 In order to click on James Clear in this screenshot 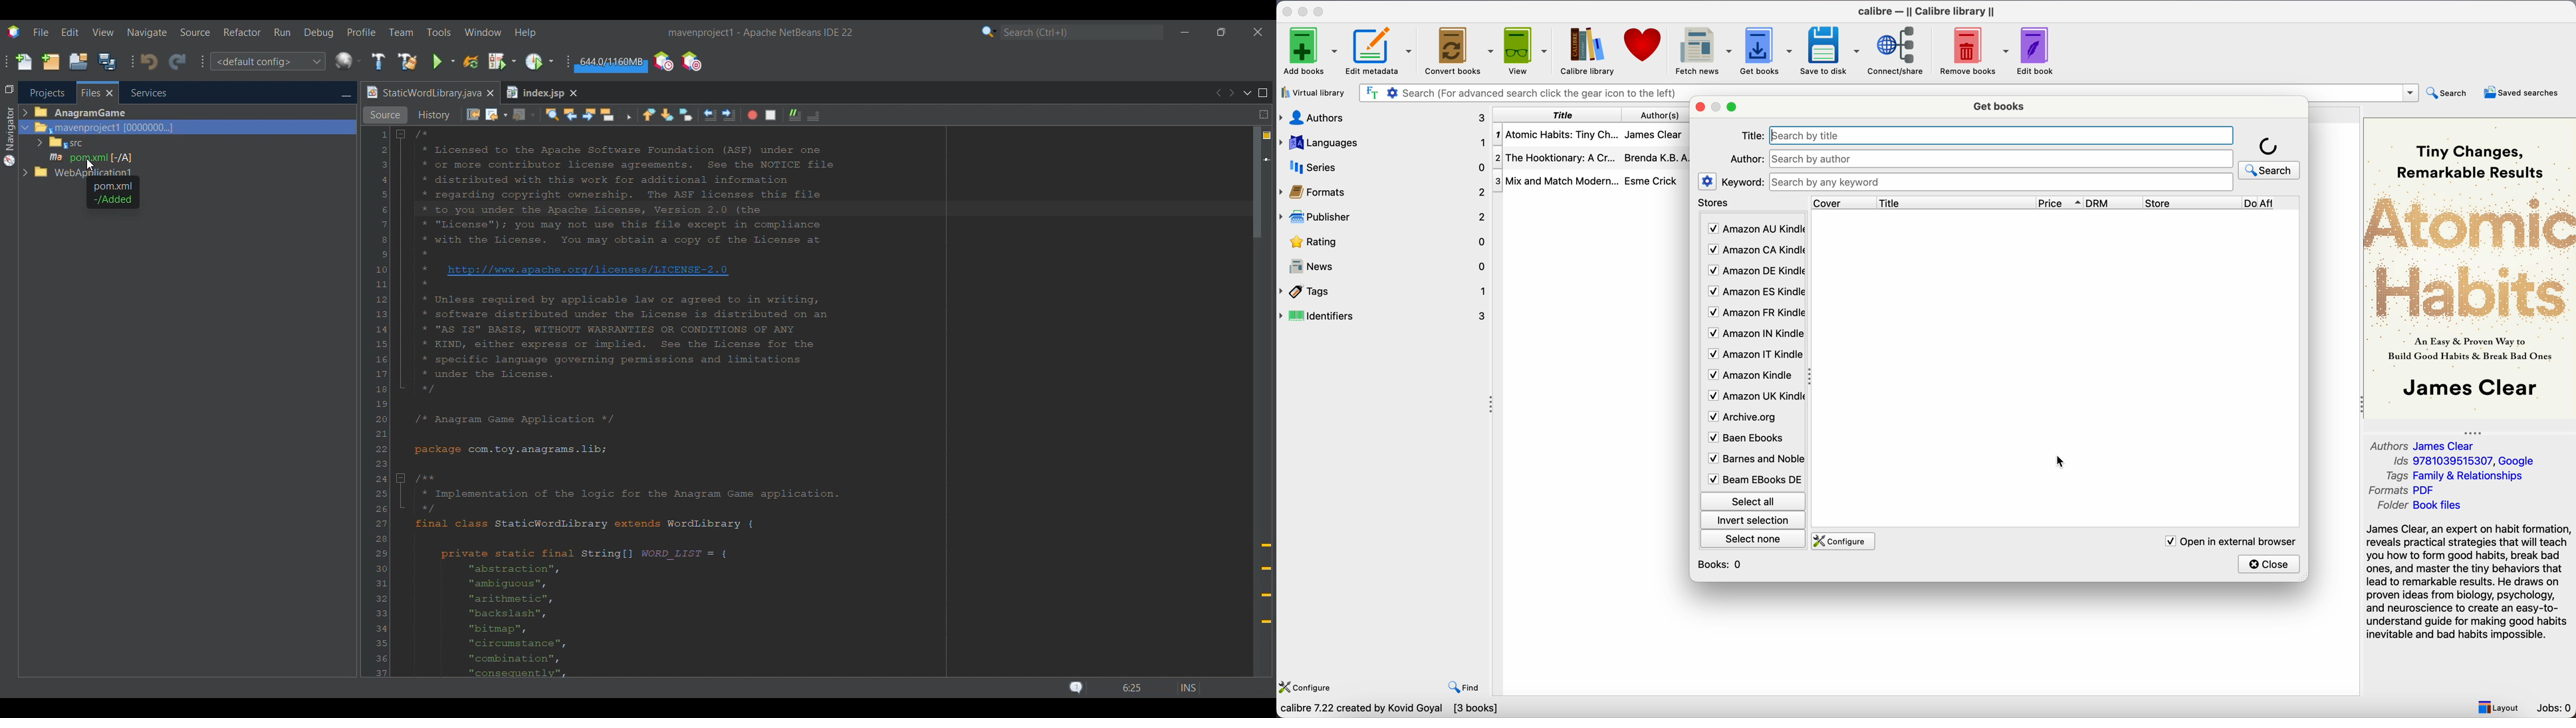, I will do `click(1657, 137)`.